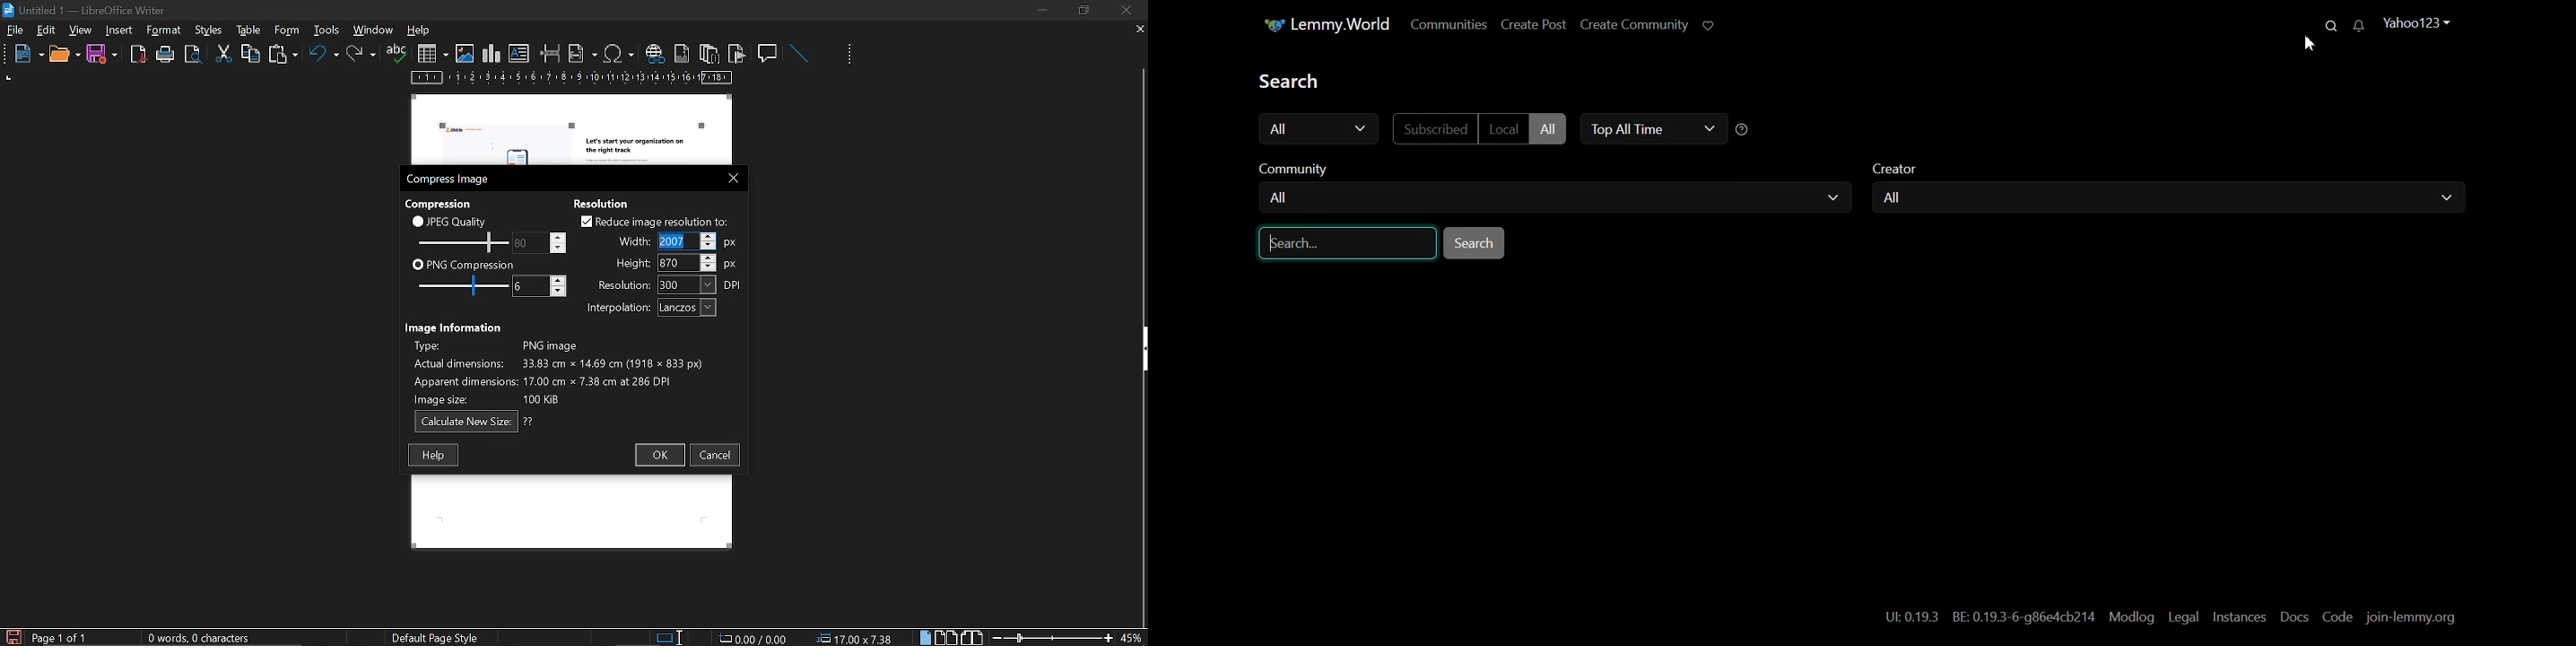  What do you see at coordinates (286, 30) in the screenshot?
I see `table` at bounding box center [286, 30].